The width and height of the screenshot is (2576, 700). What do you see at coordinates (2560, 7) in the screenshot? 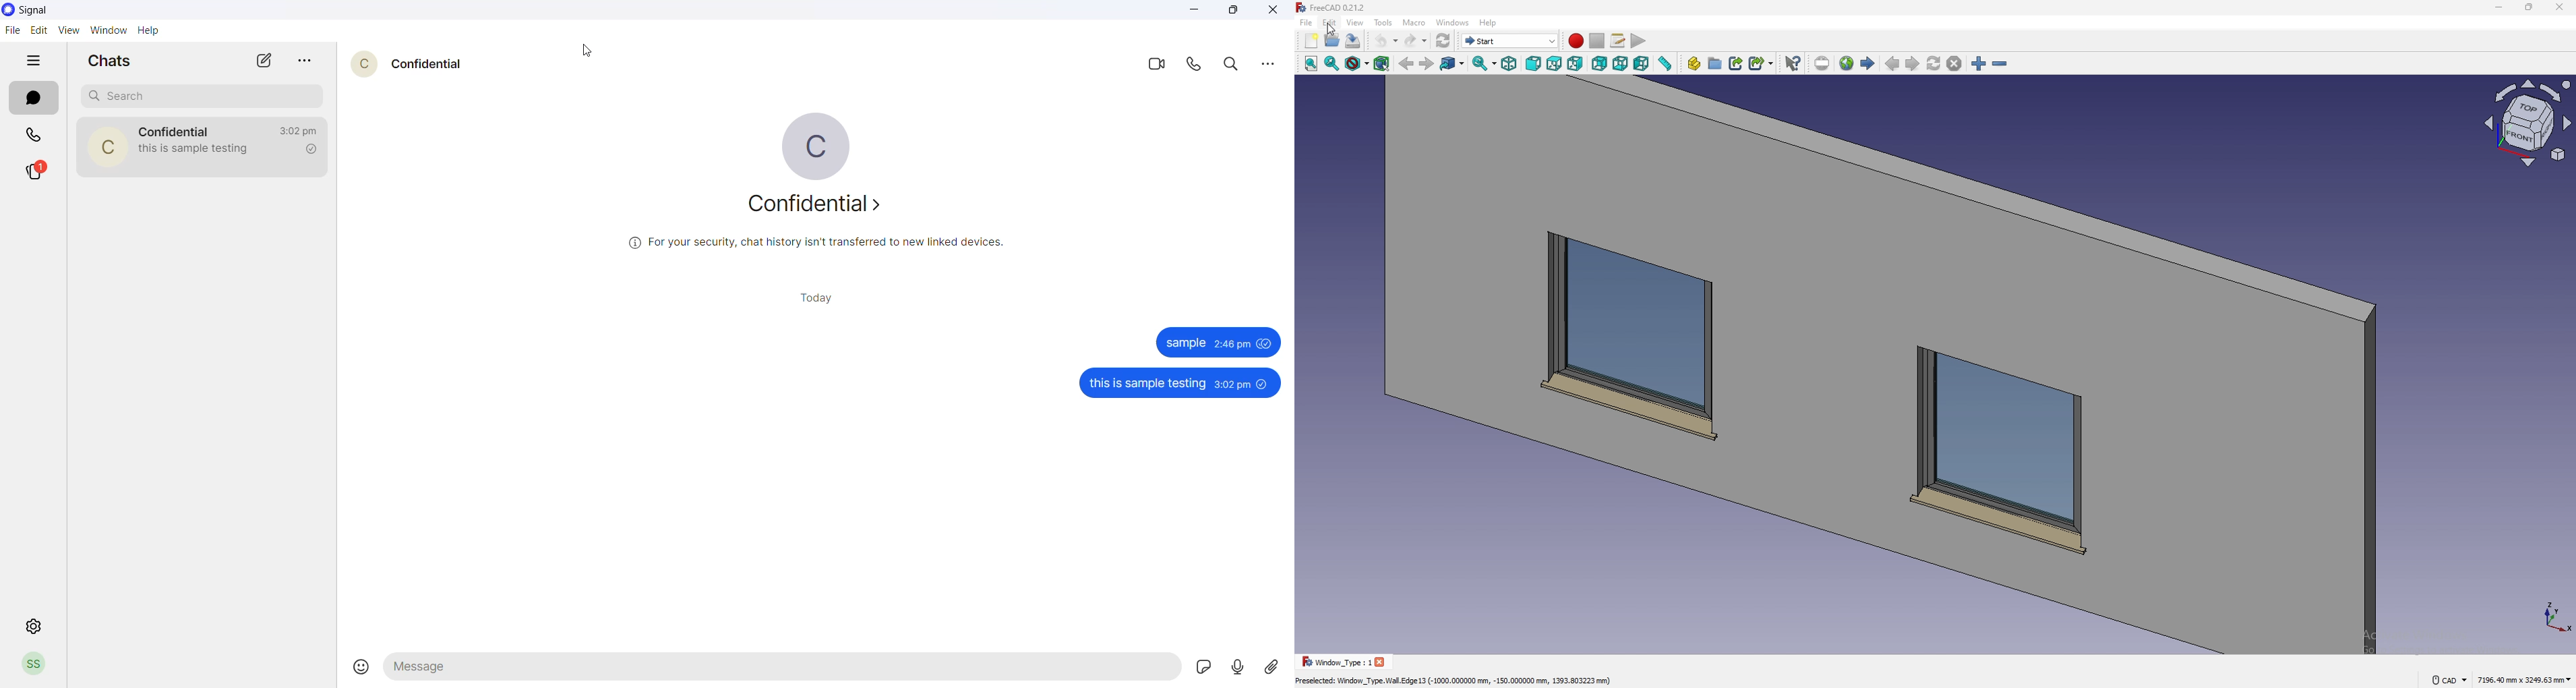
I see `close` at bounding box center [2560, 7].